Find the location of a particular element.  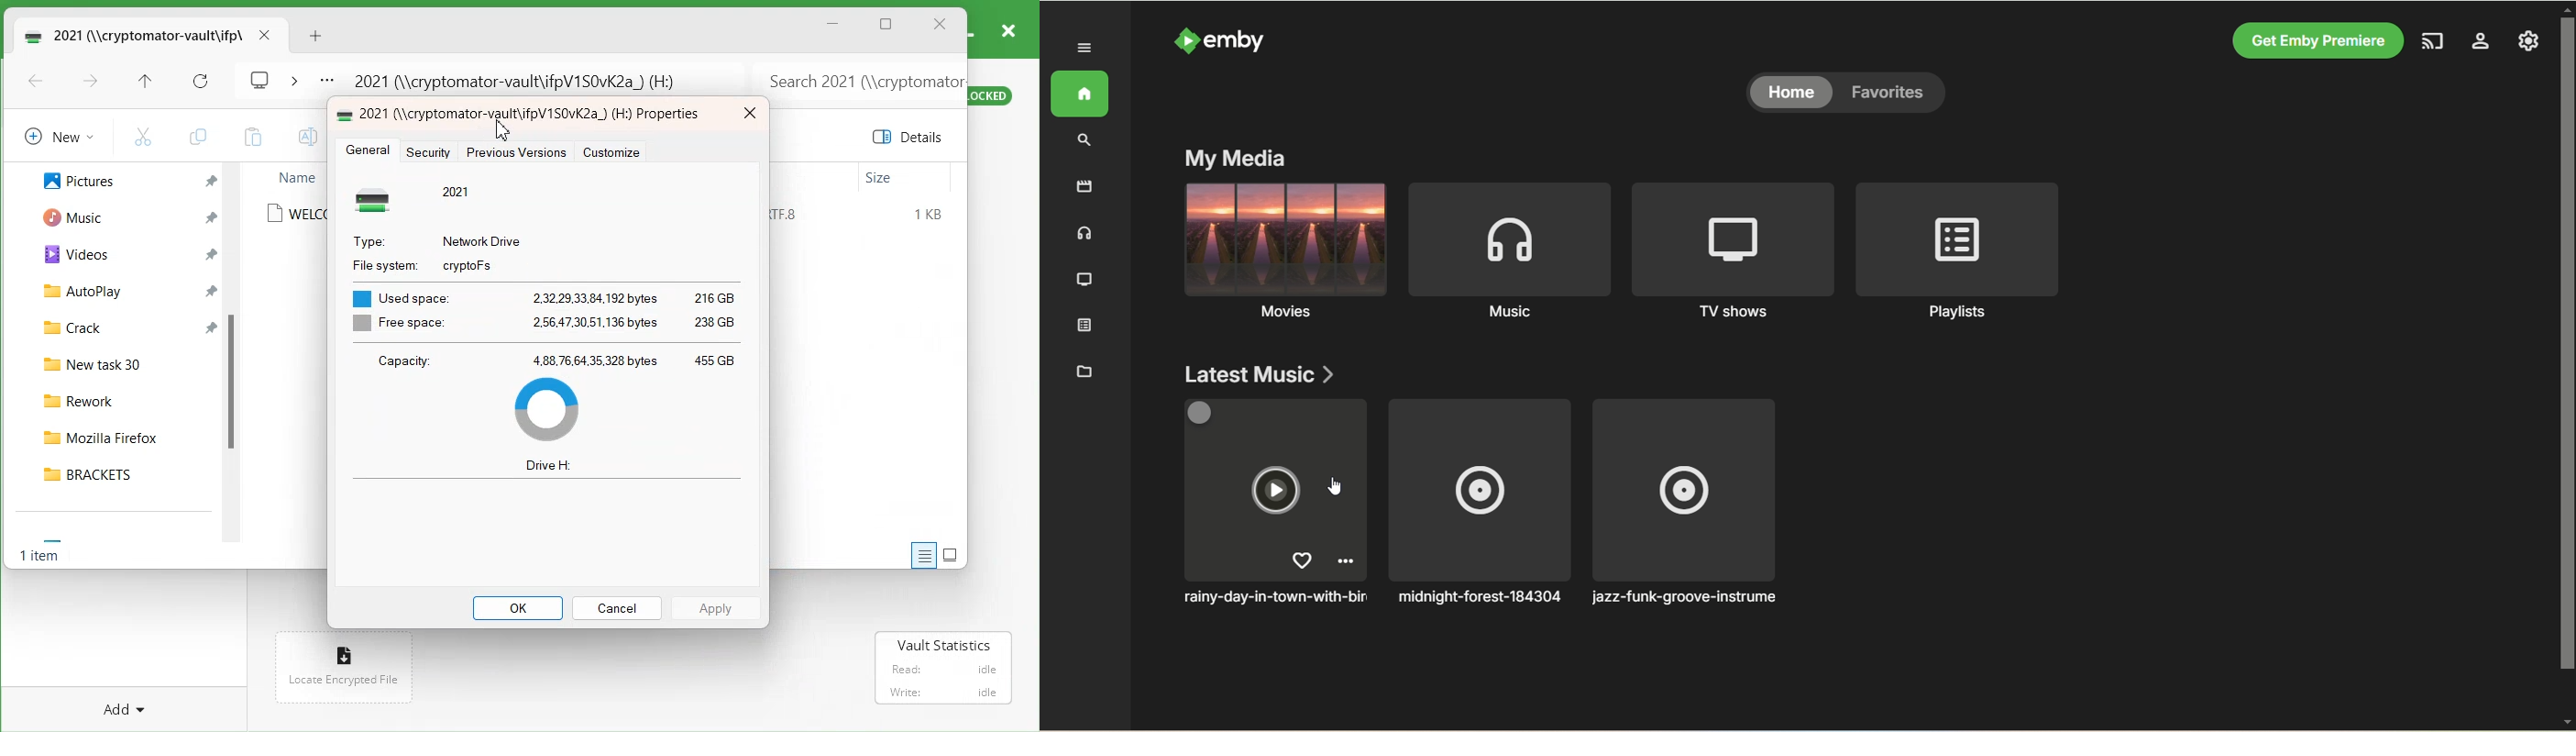

full view is located at coordinates (951, 554).